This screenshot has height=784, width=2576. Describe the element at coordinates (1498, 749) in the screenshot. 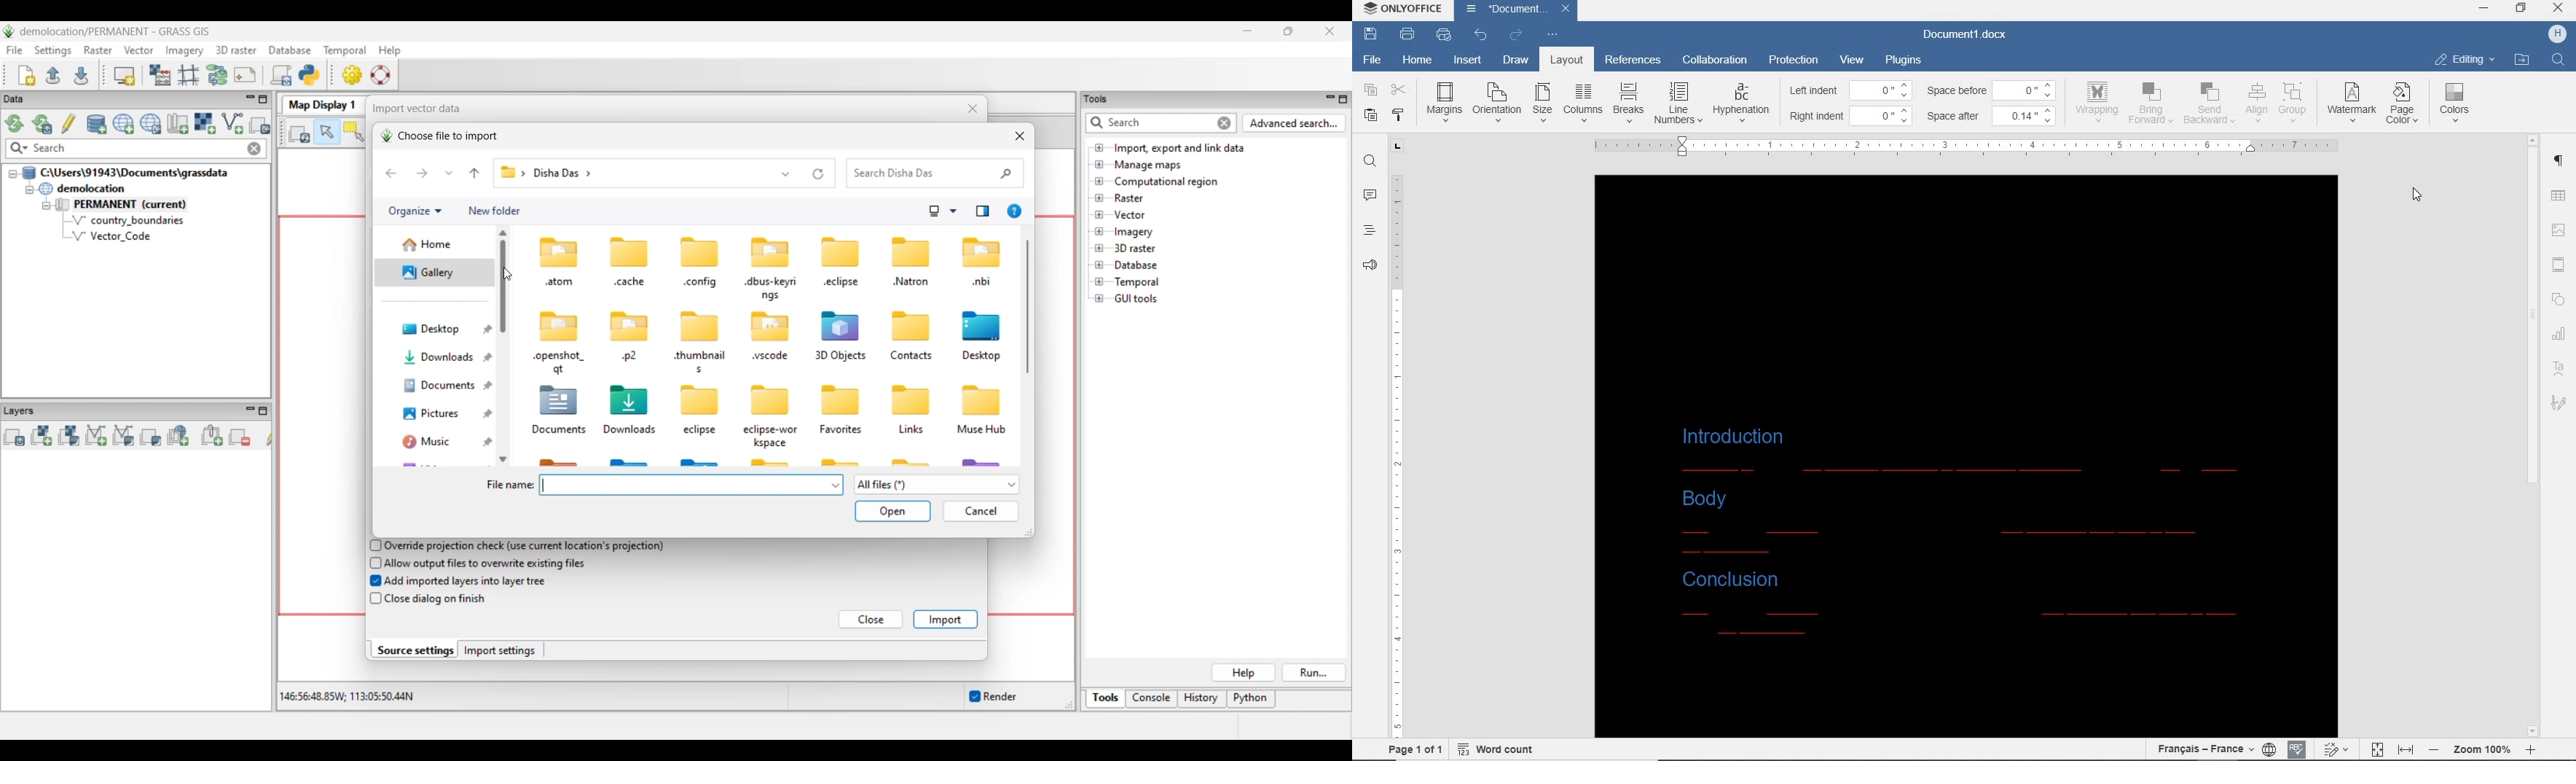

I see `word count` at that location.